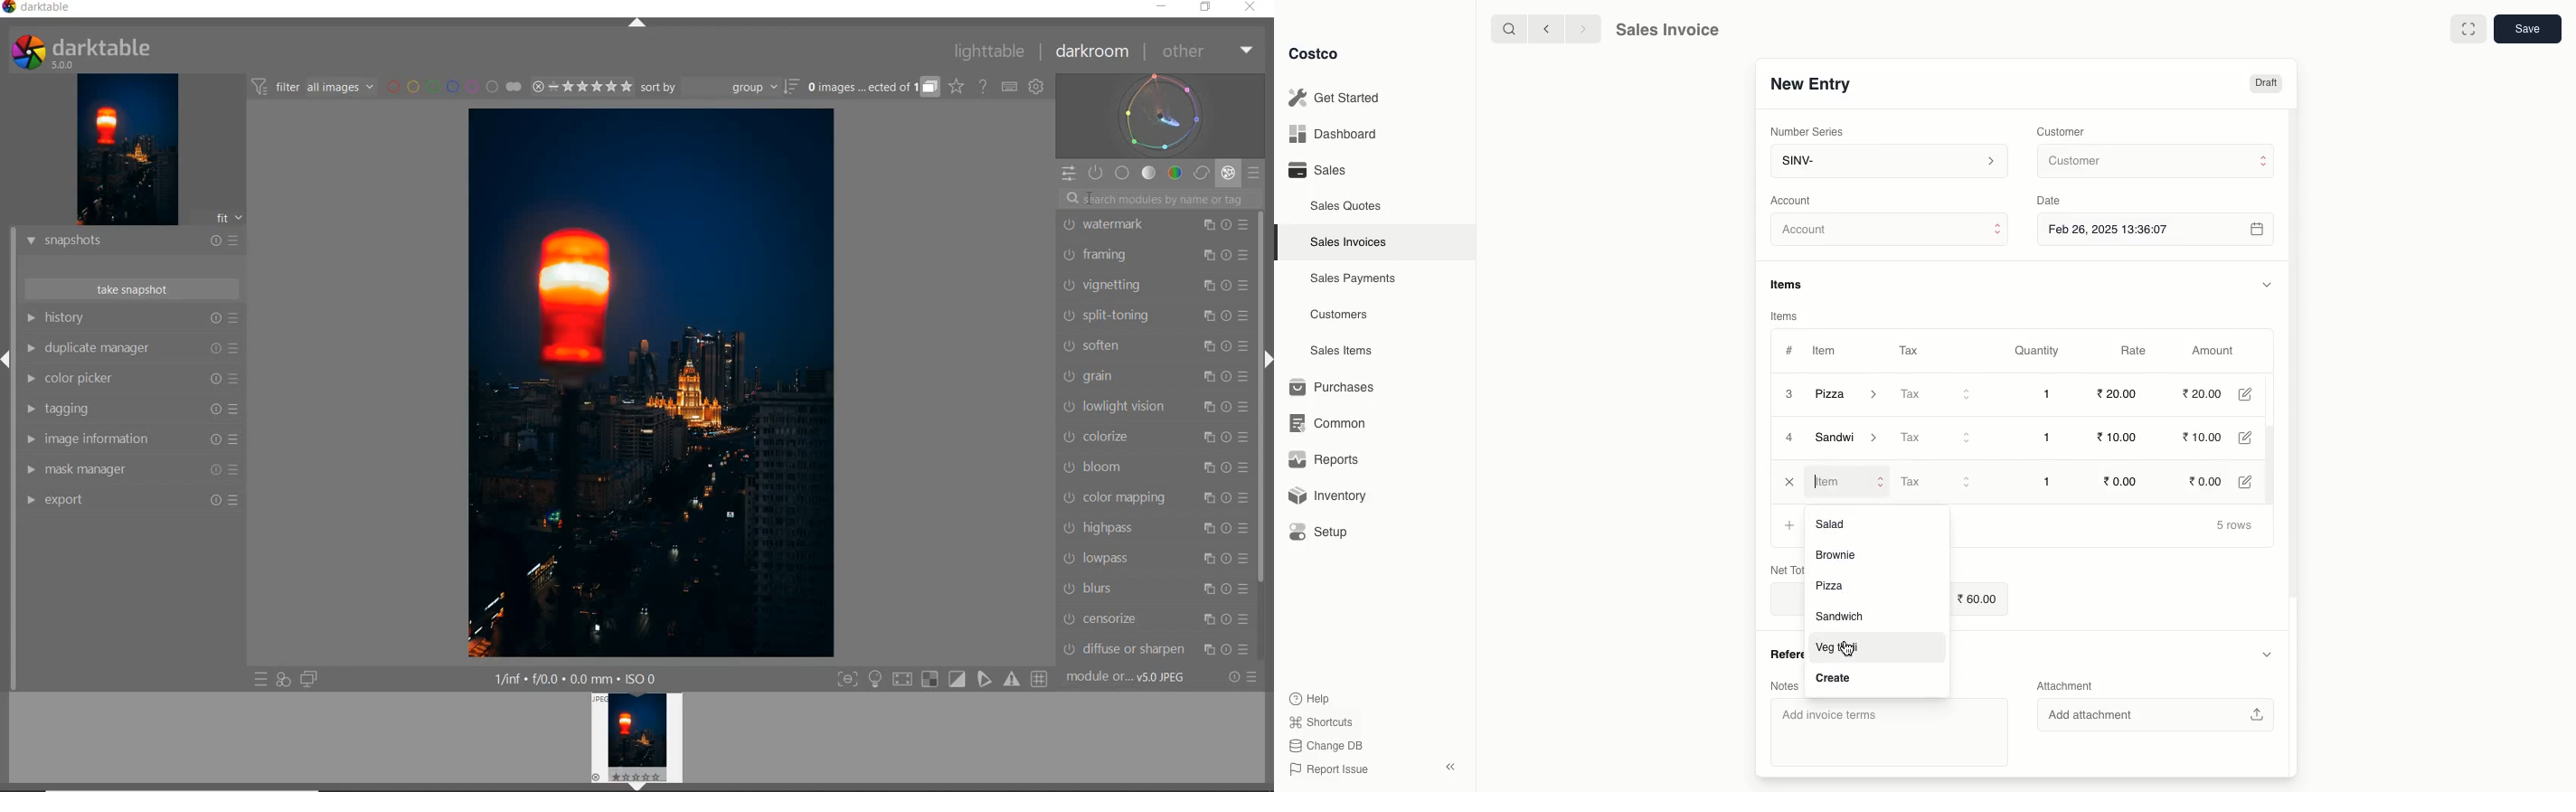 This screenshot has width=2576, height=812. What do you see at coordinates (1108, 618) in the screenshot?
I see `CENSORIZE` at bounding box center [1108, 618].